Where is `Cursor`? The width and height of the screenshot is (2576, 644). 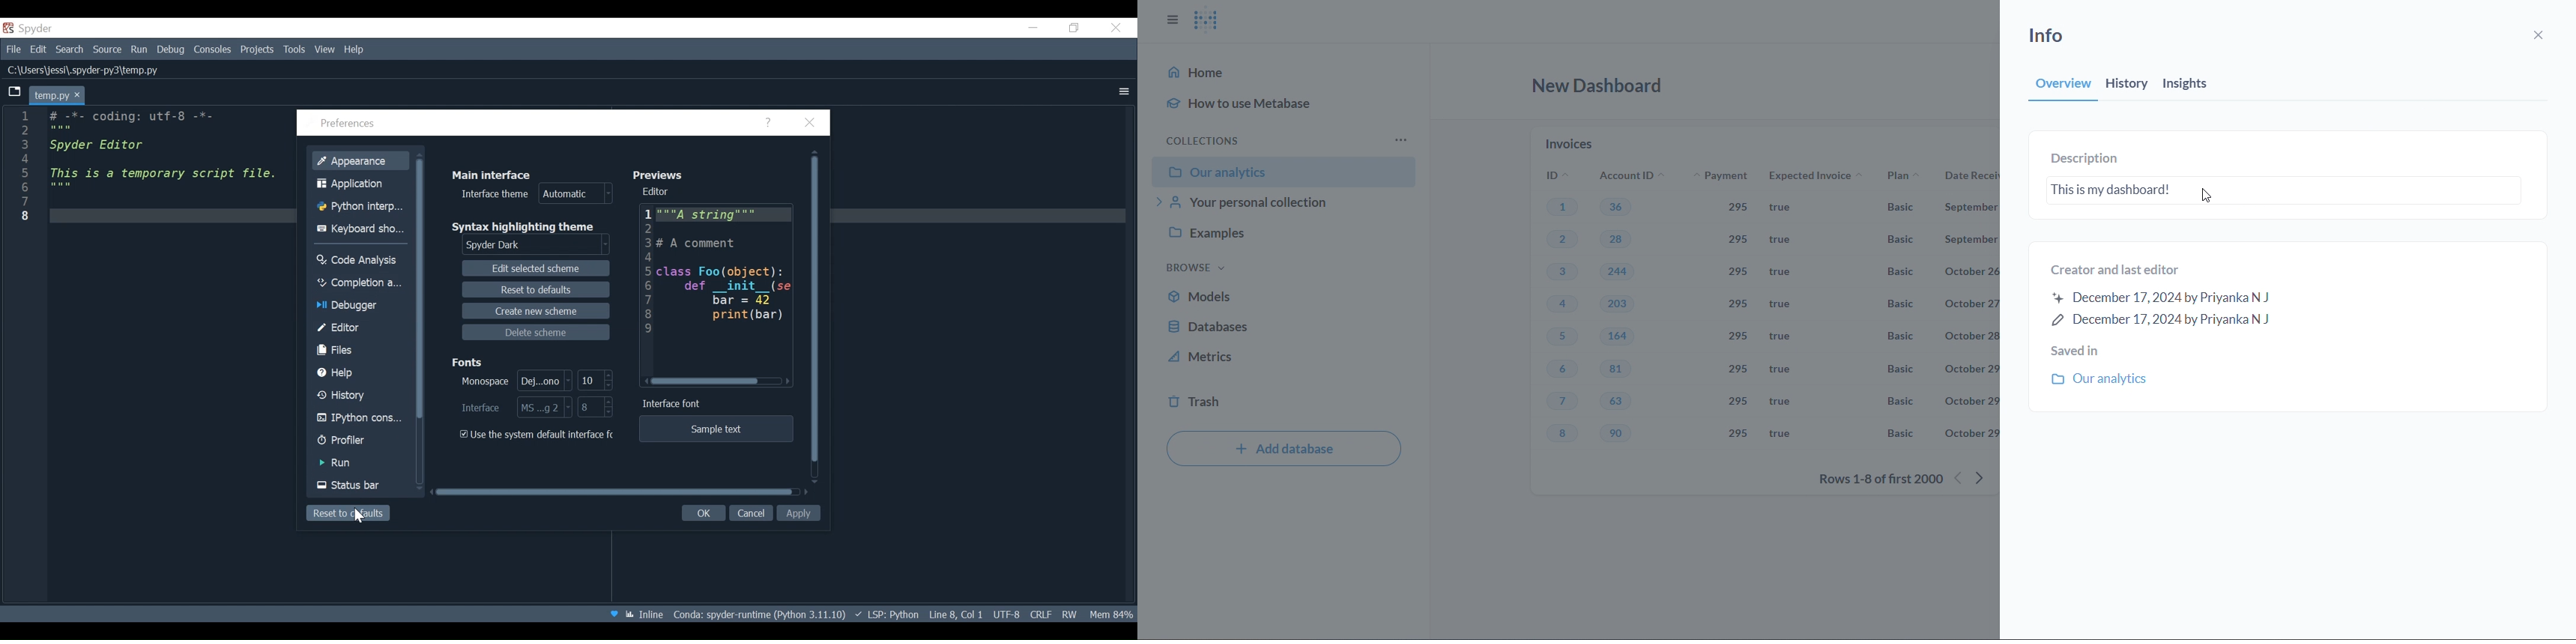
Cursor is located at coordinates (361, 516).